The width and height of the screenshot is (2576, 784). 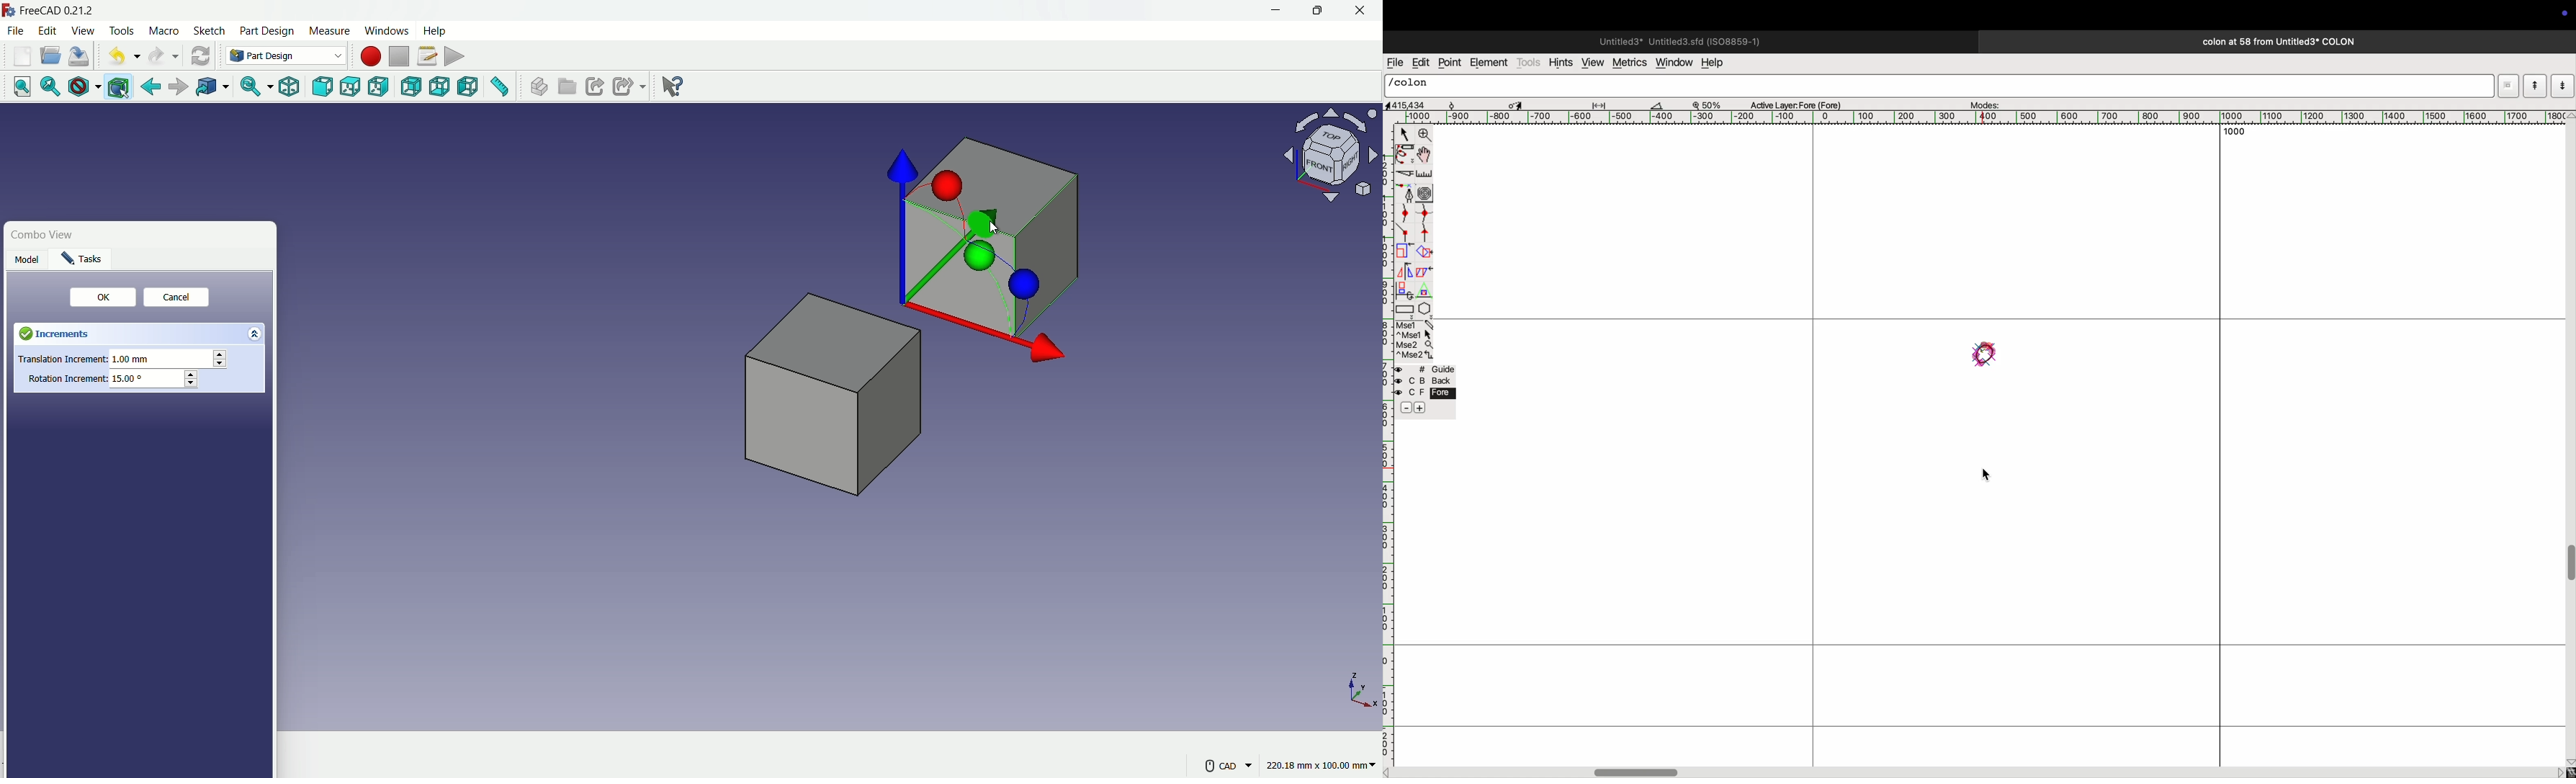 I want to click on bounding box, so click(x=120, y=88).